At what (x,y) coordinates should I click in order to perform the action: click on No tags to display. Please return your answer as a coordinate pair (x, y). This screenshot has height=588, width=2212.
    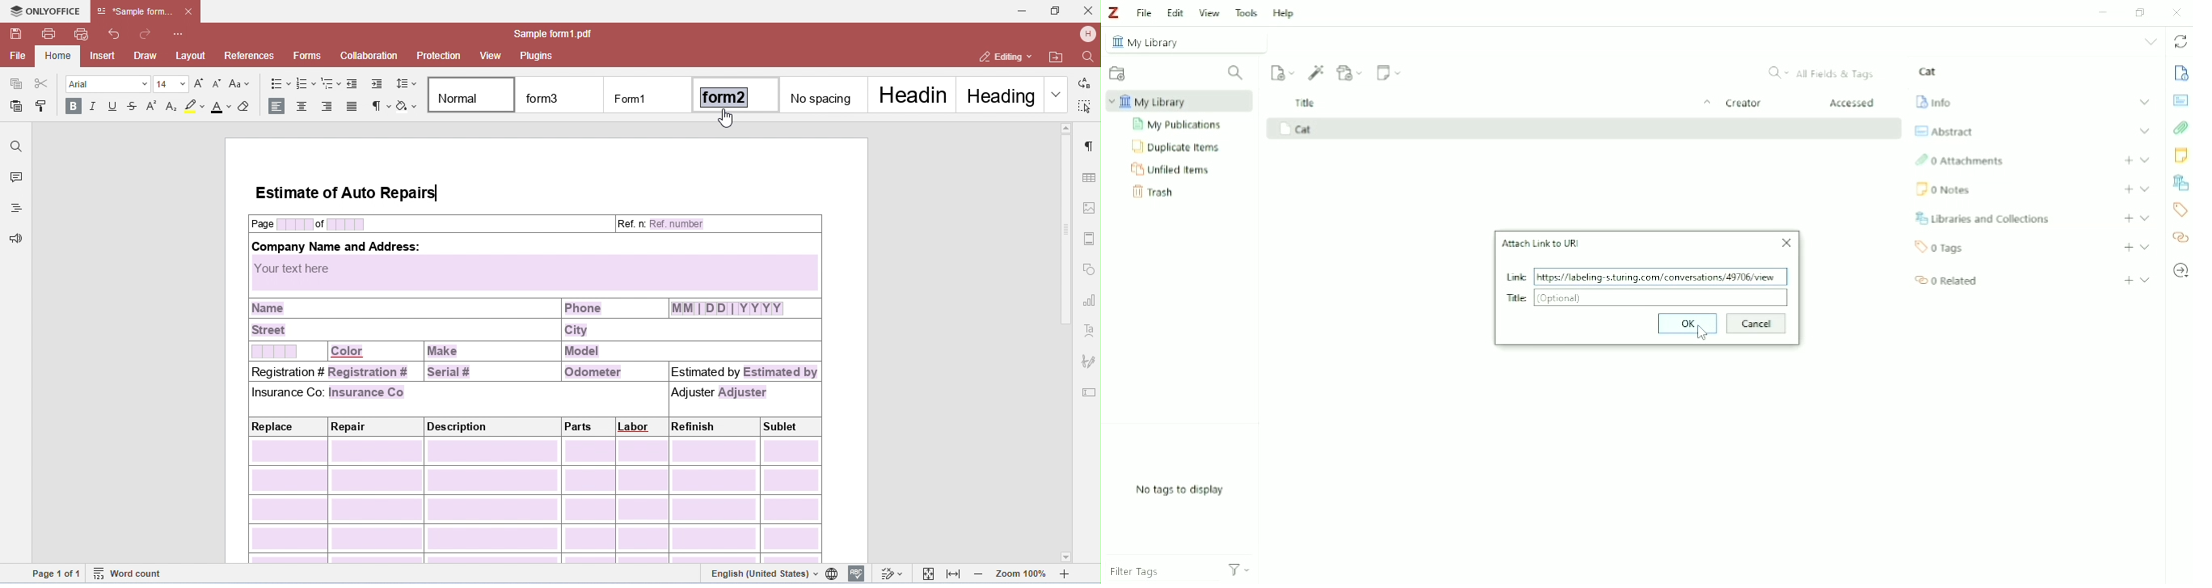
    Looking at the image, I should click on (1182, 490).